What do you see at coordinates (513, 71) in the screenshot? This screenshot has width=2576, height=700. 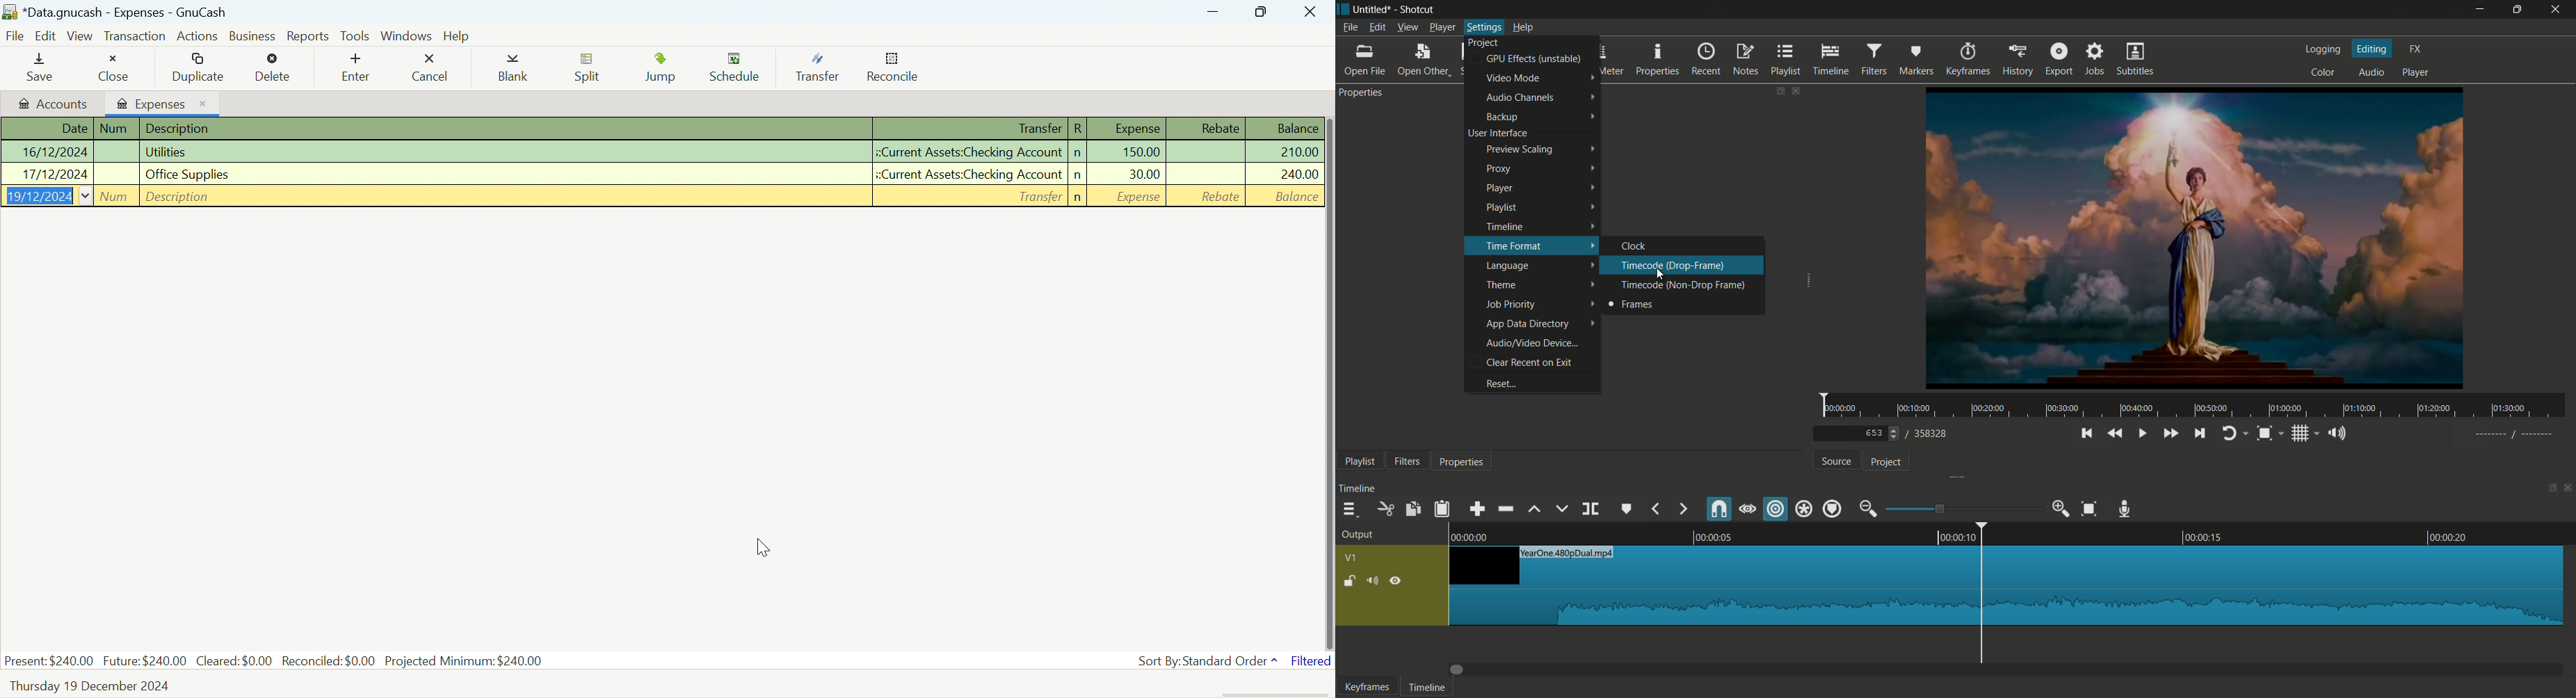 I see `Blank` at bounding box center [513, 71].